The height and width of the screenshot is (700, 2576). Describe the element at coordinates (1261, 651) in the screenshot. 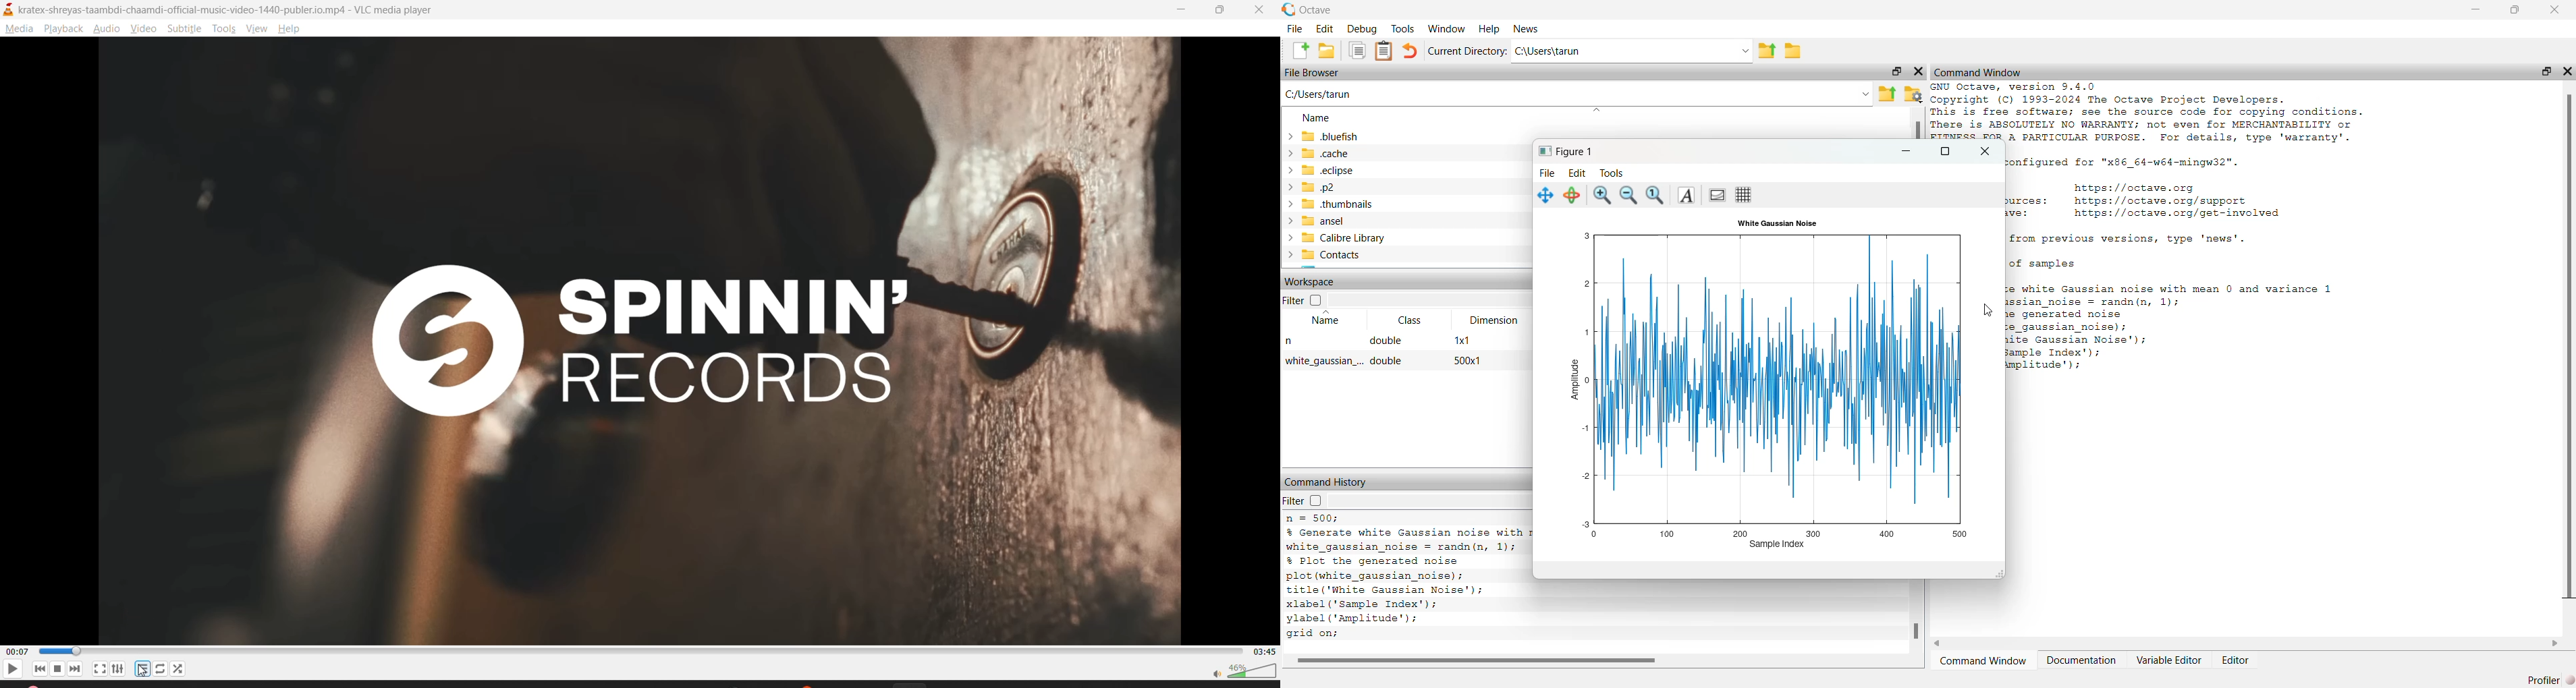

I see `total track time` at that location.